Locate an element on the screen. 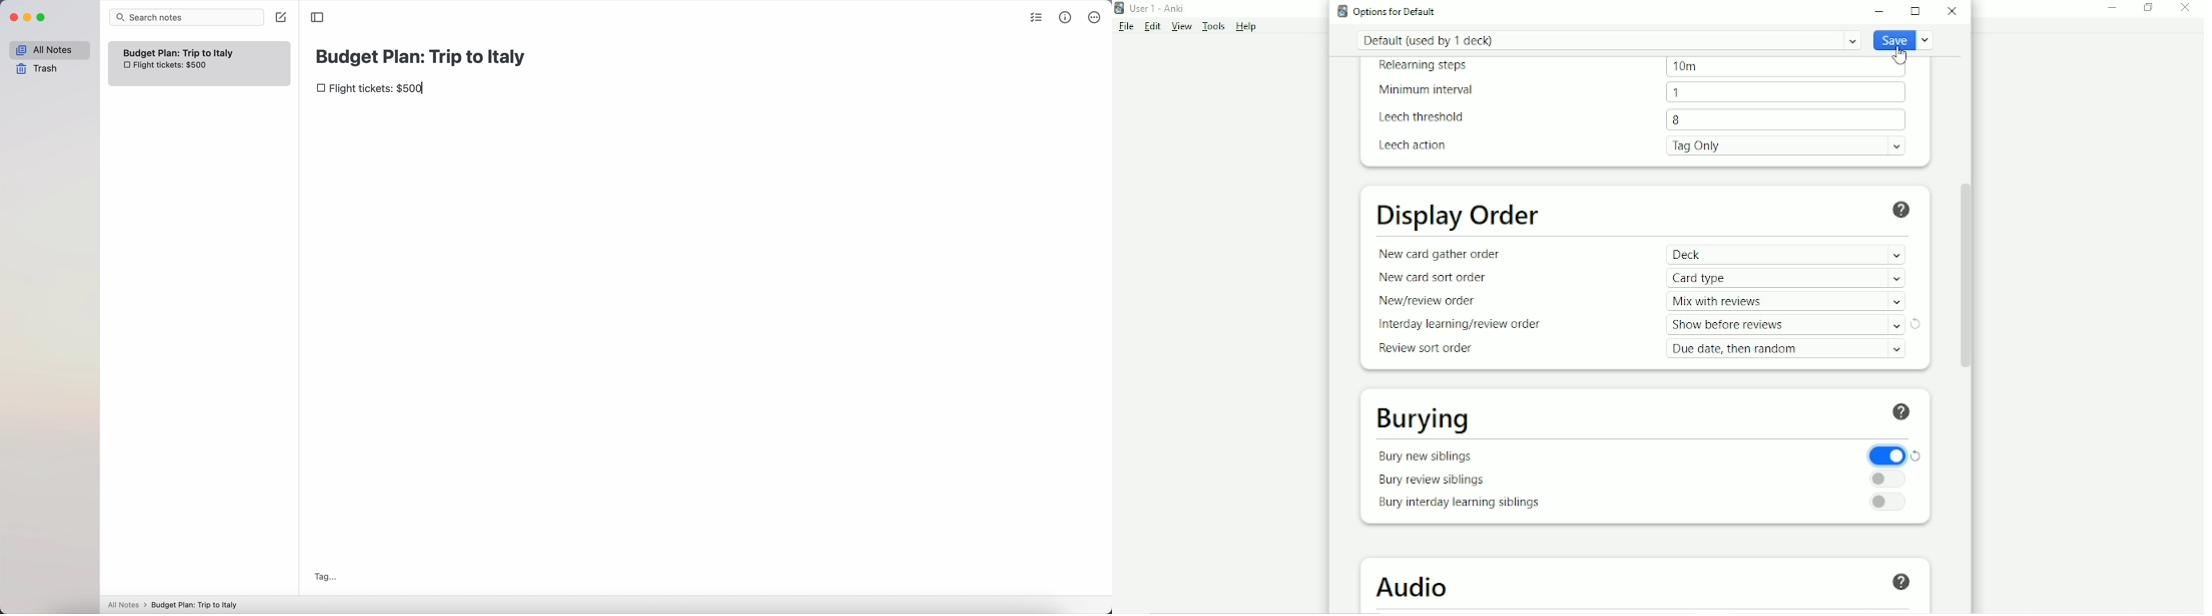 This screenshot has width=2212, height=616. Burying is located at coordinates (1425, 421).